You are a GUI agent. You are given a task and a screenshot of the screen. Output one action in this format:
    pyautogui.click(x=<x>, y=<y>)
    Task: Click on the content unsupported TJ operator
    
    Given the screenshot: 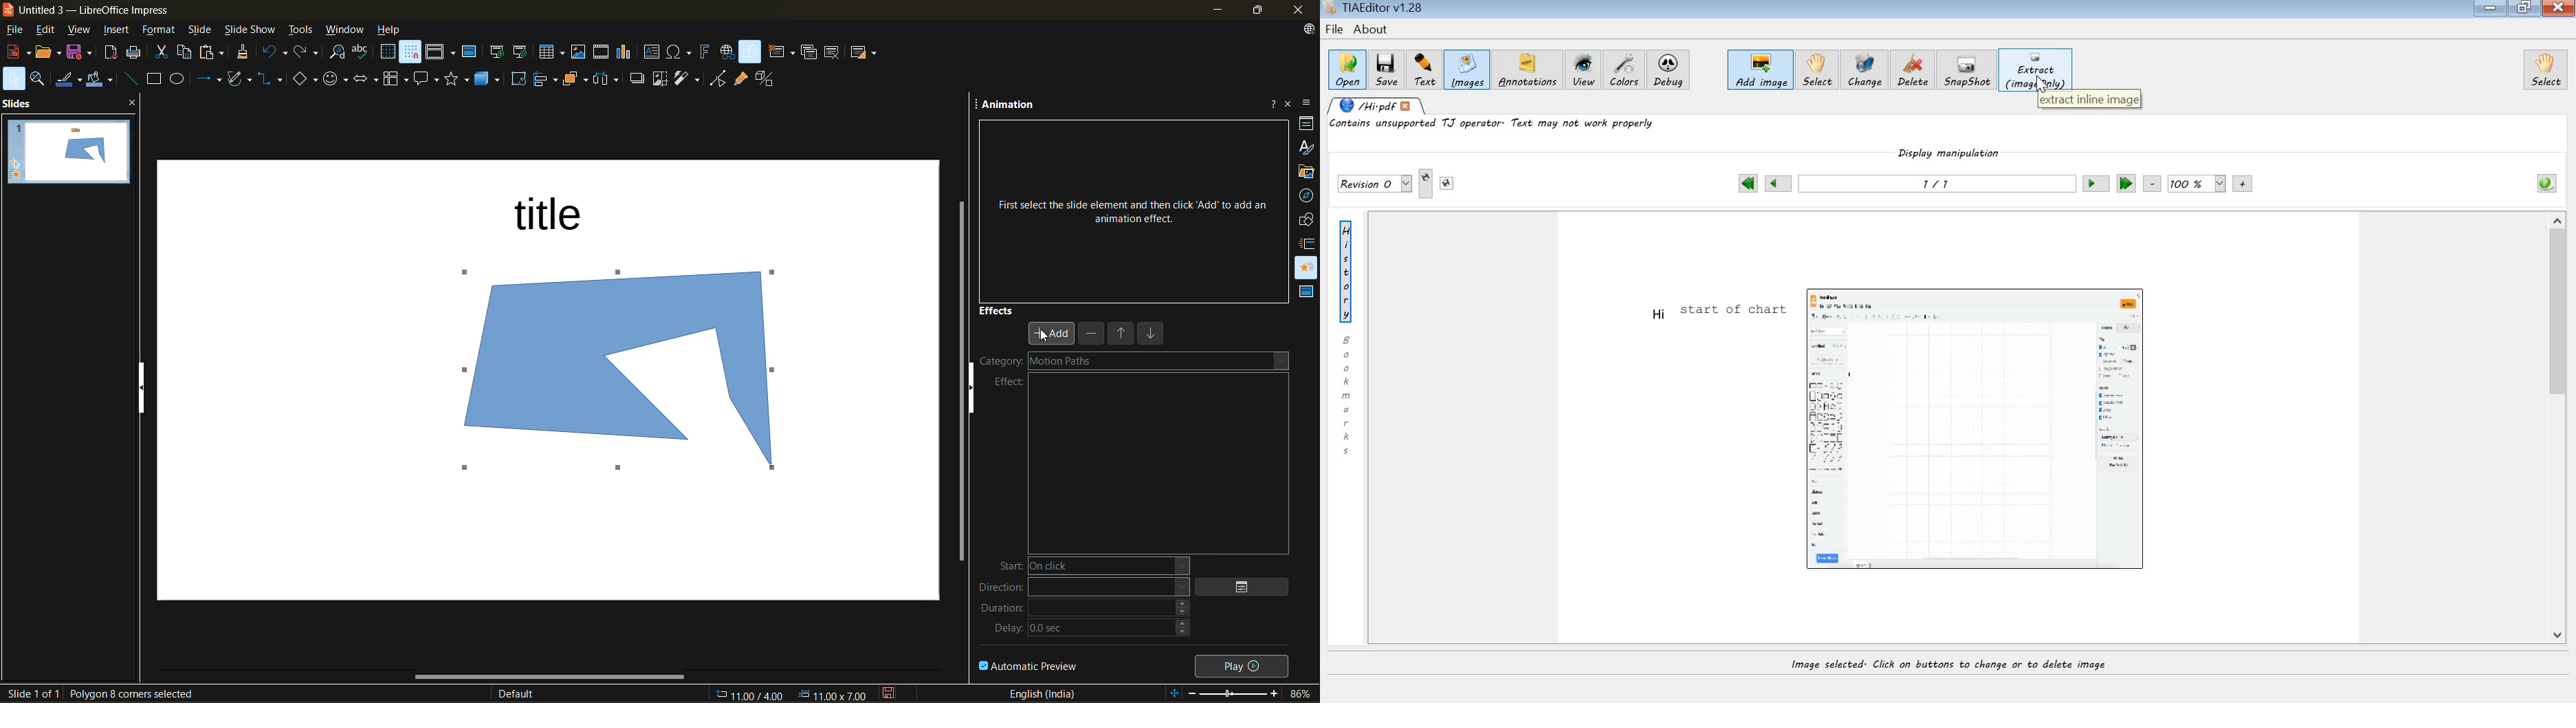 What is the action you would take?
    pyautogui.click(x=1495, y=126)
    